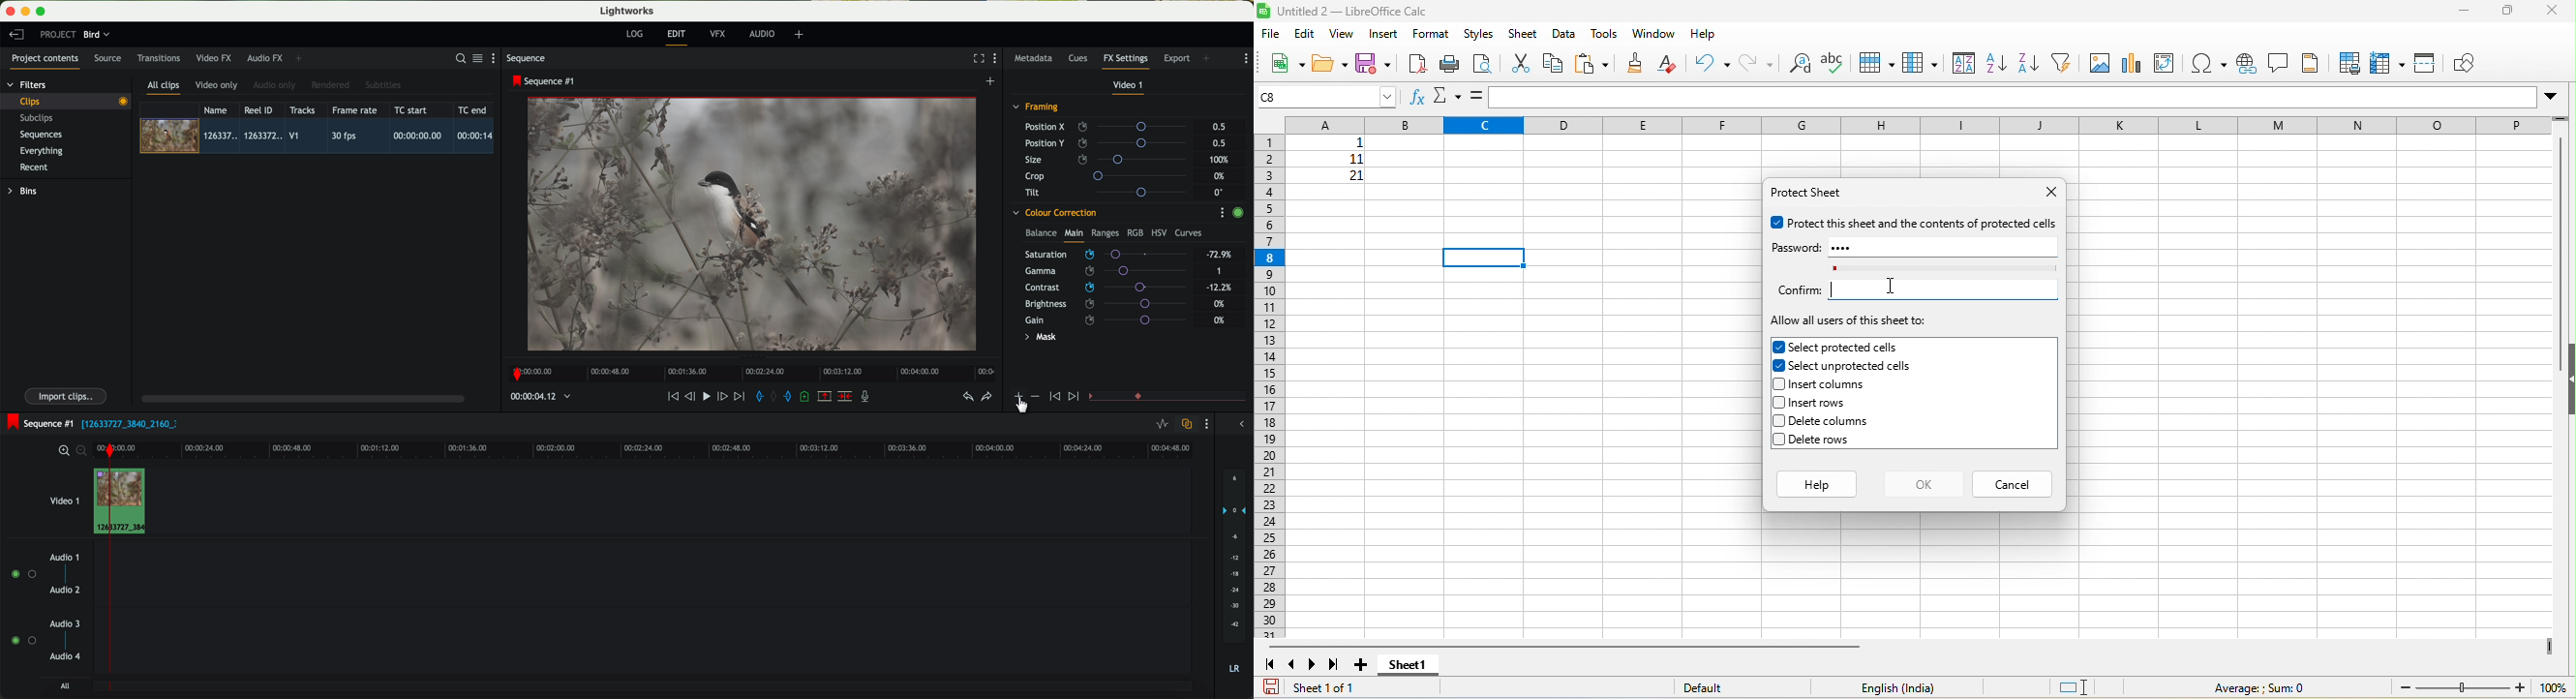 This screenshot has width=2576, height=700. Describe the element at coordinates (473, 110) in the screenshot. I see `TC end` at that location.